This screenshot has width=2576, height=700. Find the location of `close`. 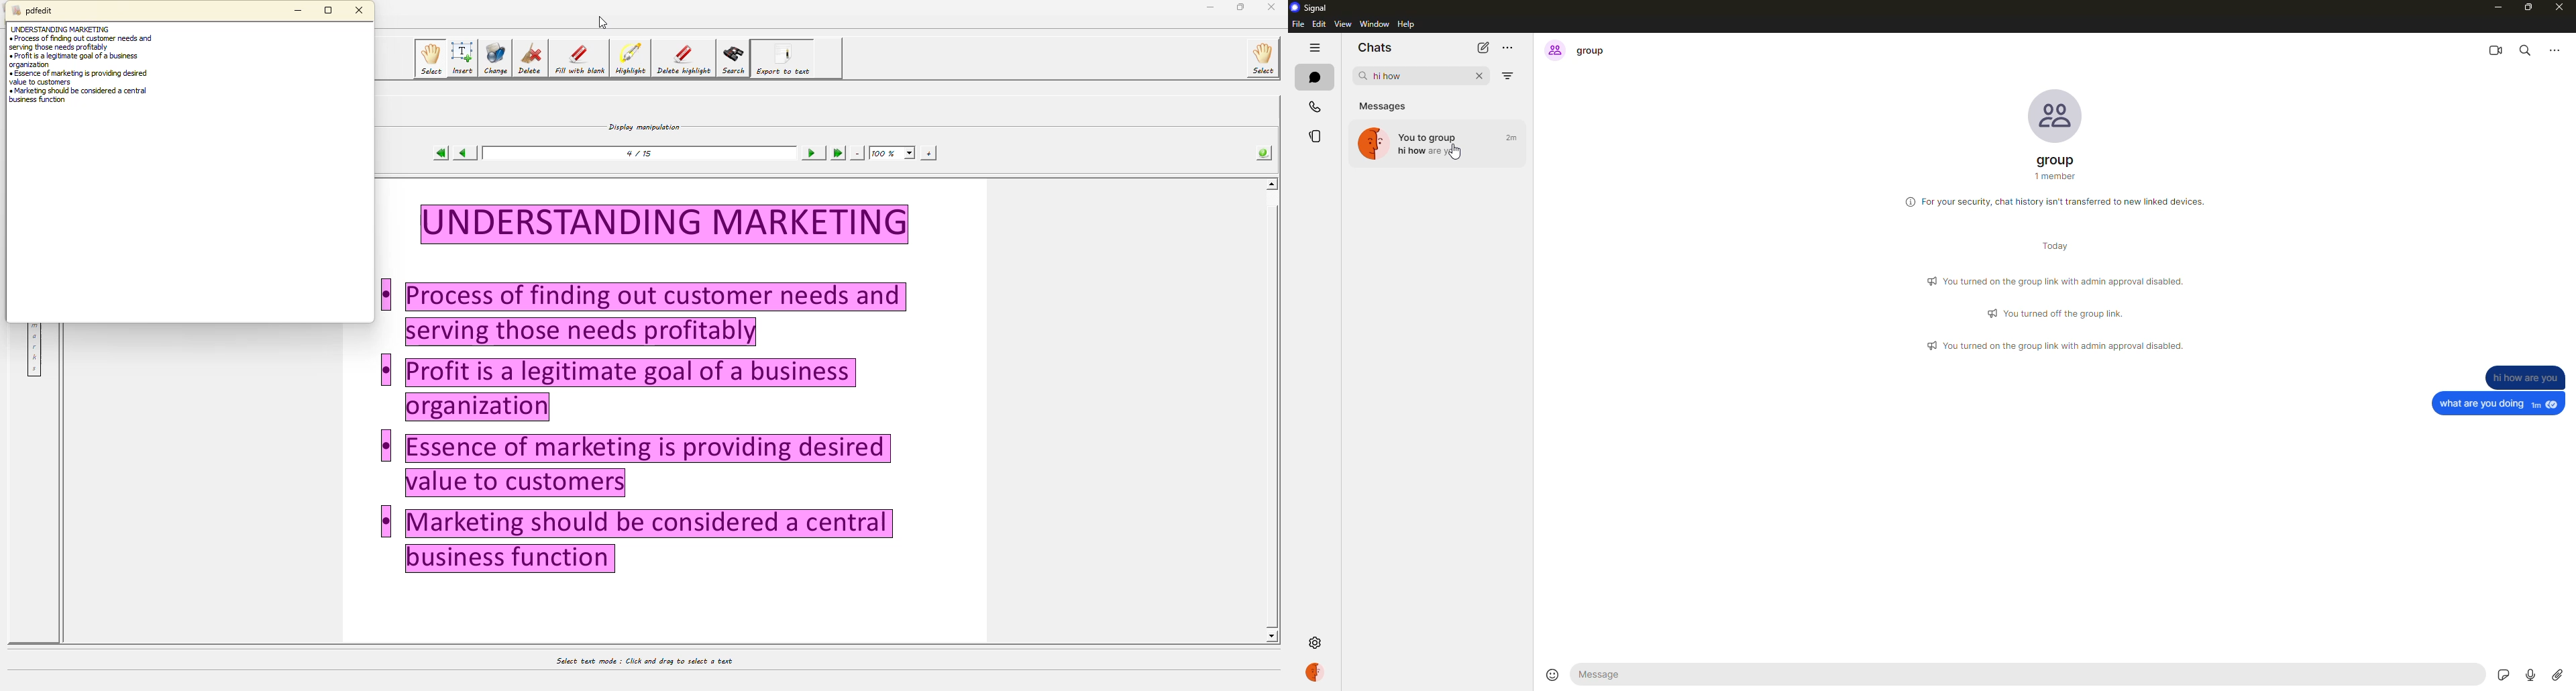

close is located at coordinates (2560, 7).